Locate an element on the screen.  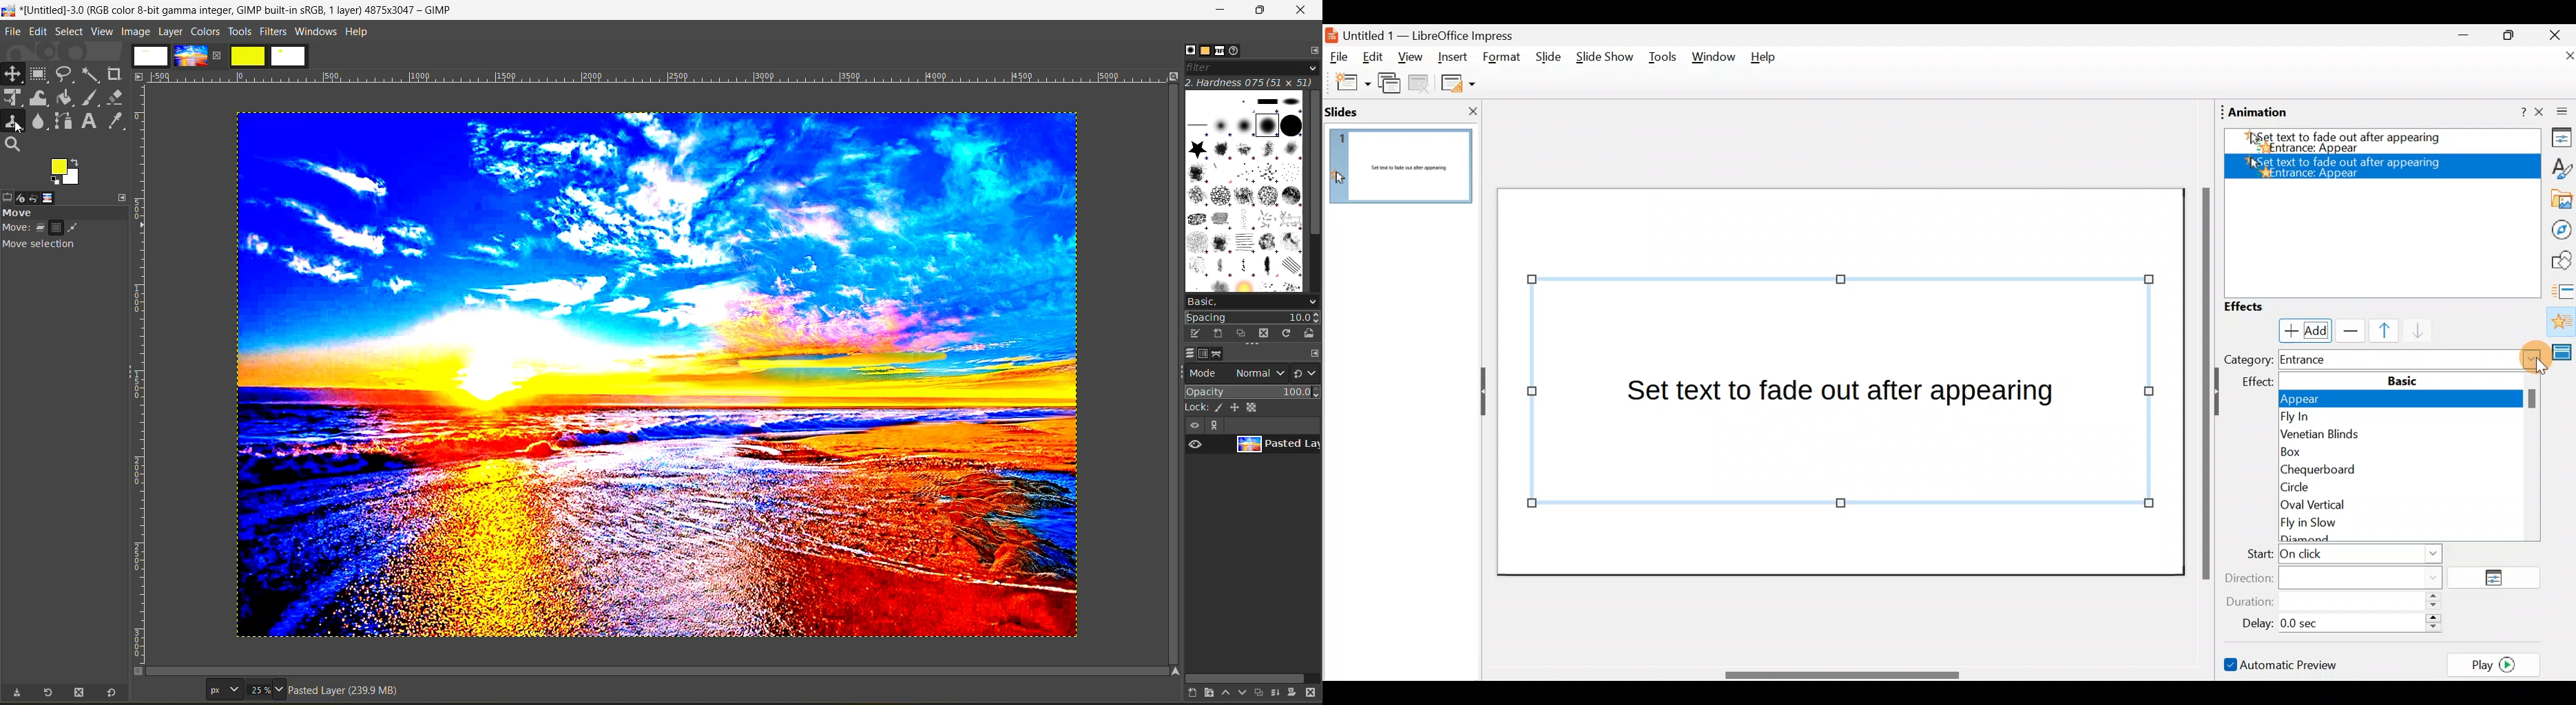
Slide show is located at coordinates (1603, 60).